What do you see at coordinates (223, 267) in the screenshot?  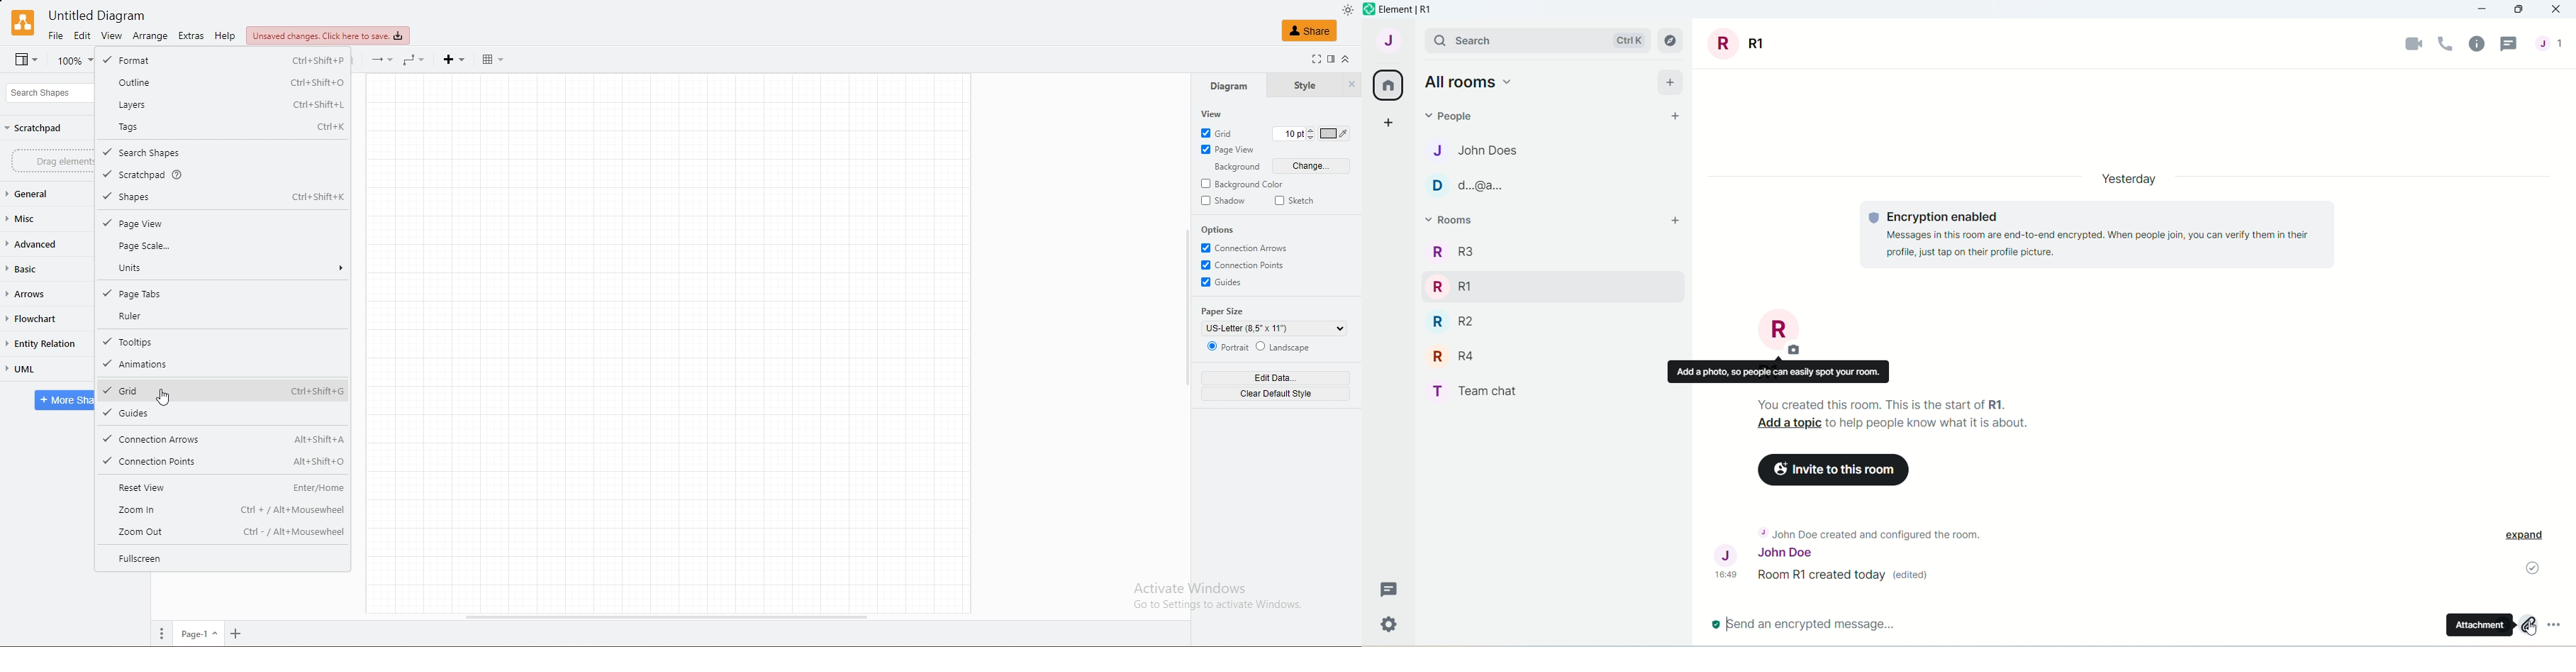 I see `units` at bounding box center [223, 267].